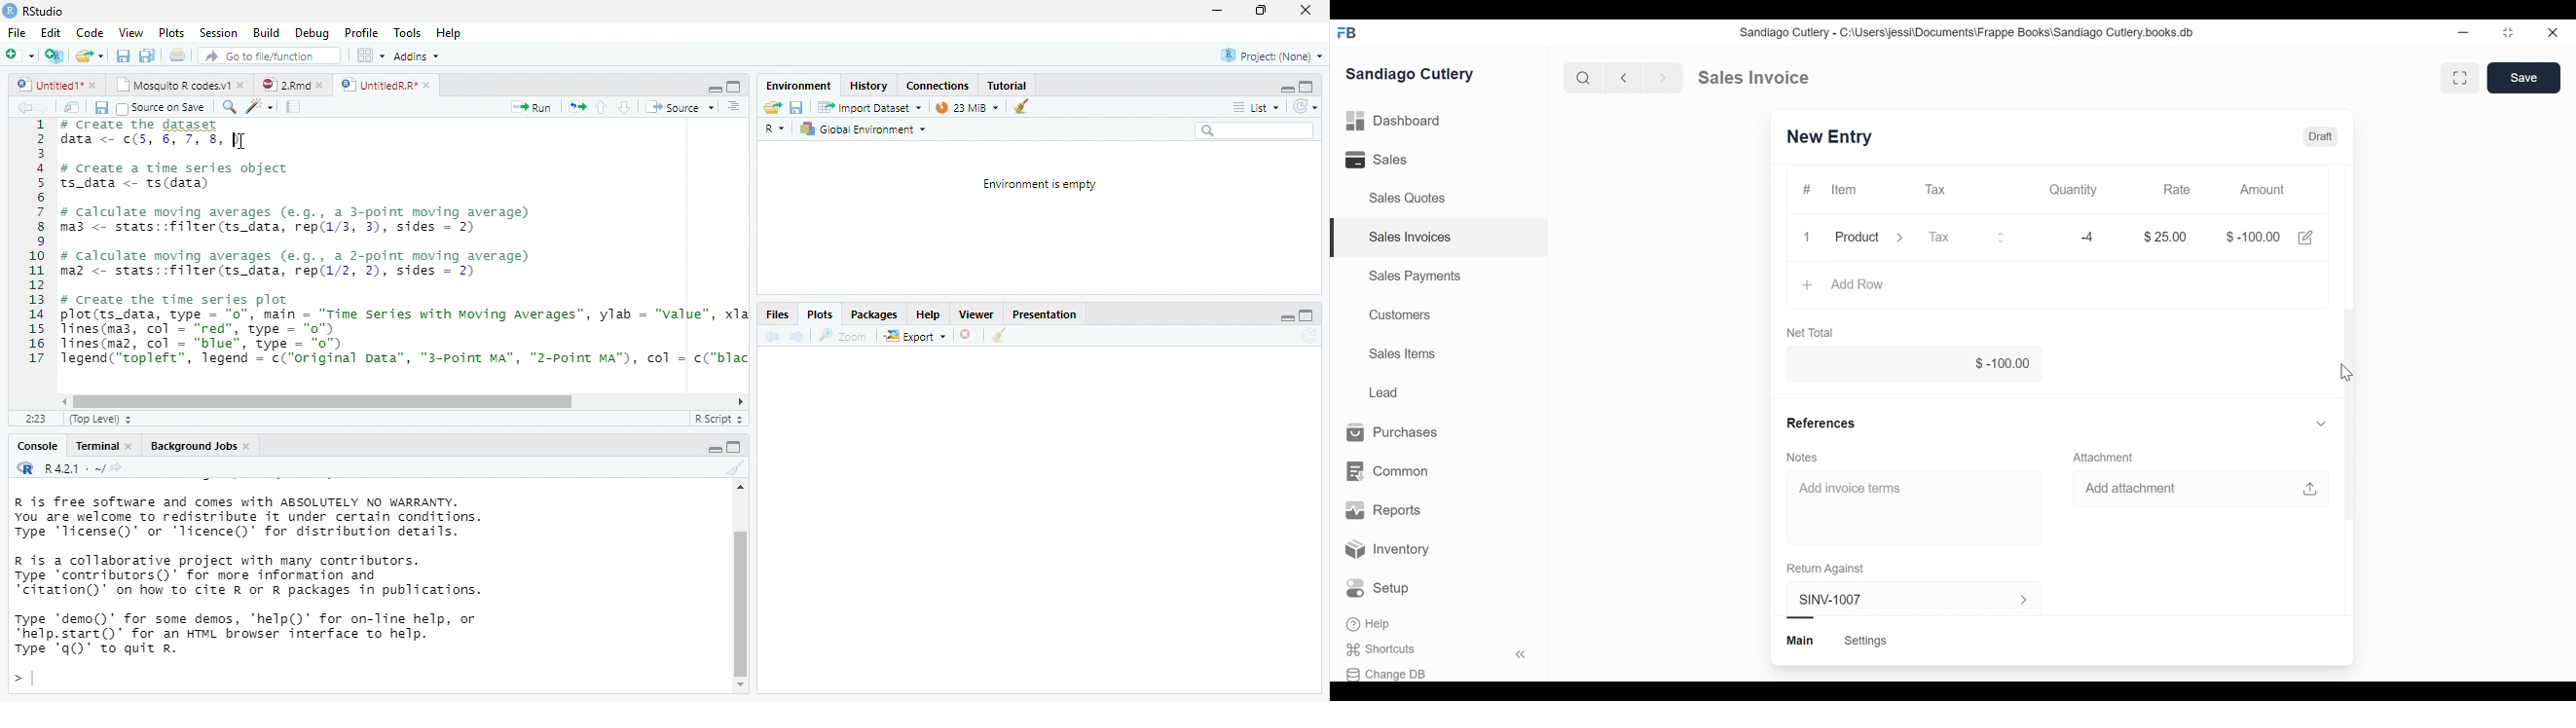 The width and height of the screenshot is (2576, 728). Describe the element at coordinates (94, 86) in the screenshot. I see `close` at that location.